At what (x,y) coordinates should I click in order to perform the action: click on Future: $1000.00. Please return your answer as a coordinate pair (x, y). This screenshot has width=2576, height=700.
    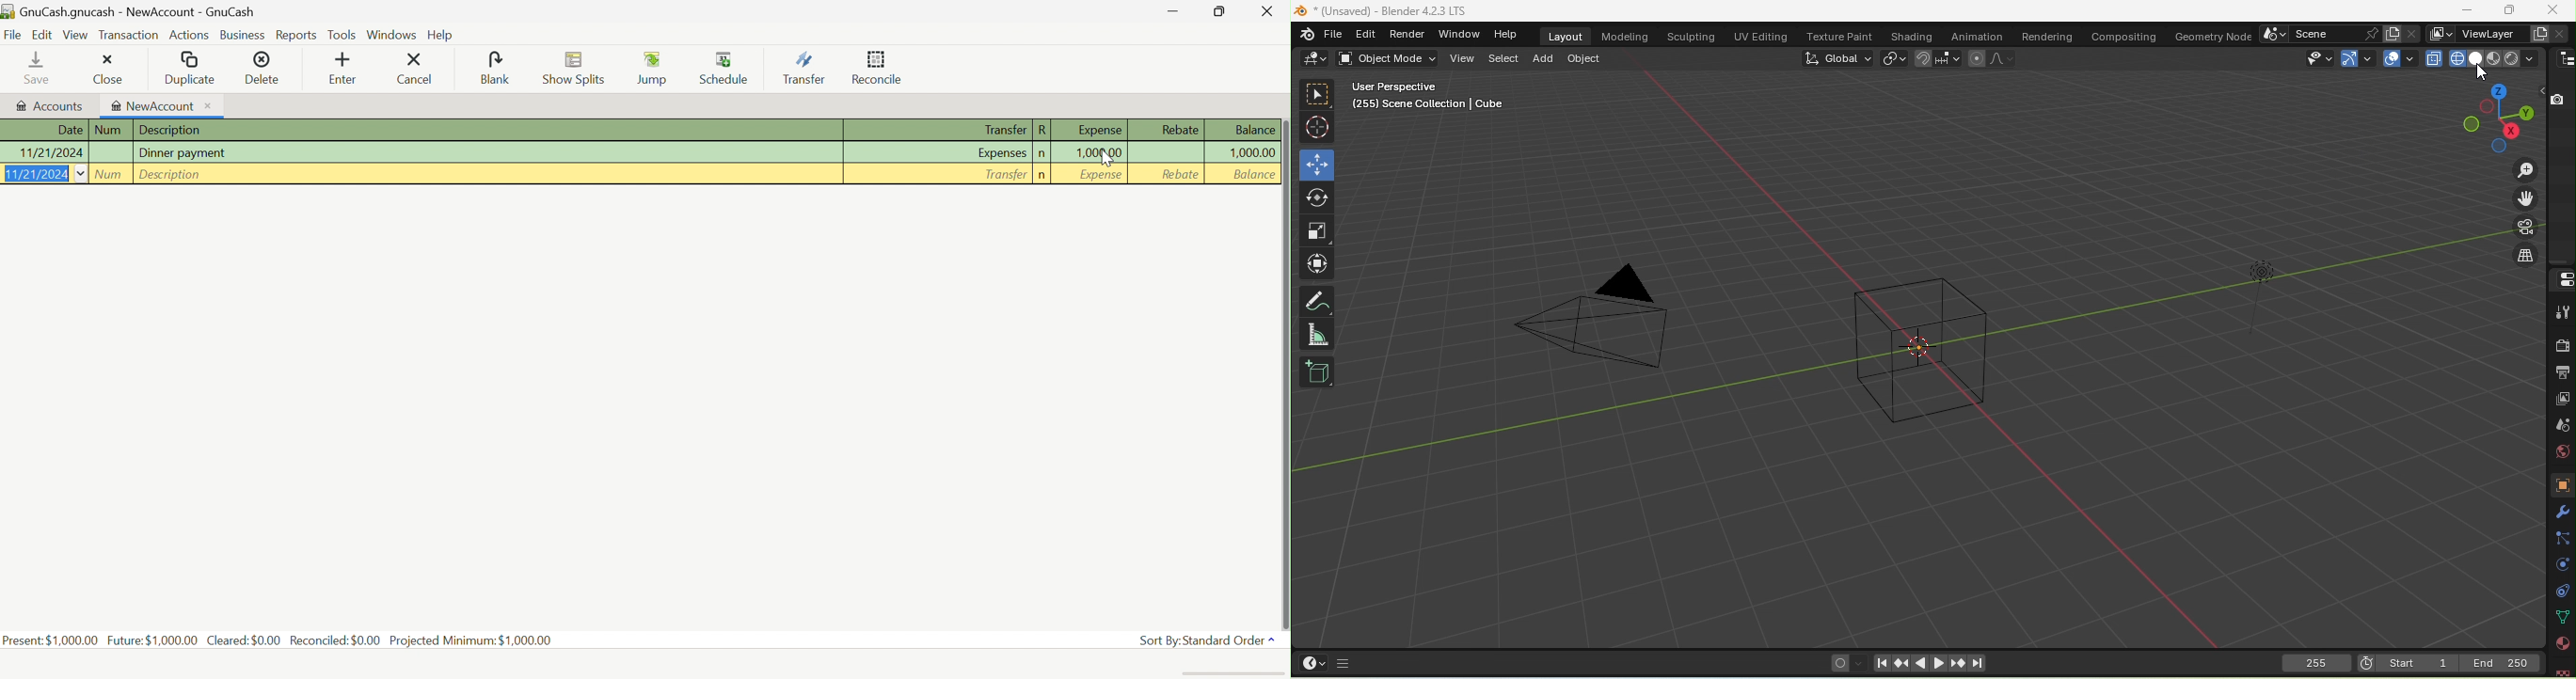
    Looking at the image, I should click on (152, 639).